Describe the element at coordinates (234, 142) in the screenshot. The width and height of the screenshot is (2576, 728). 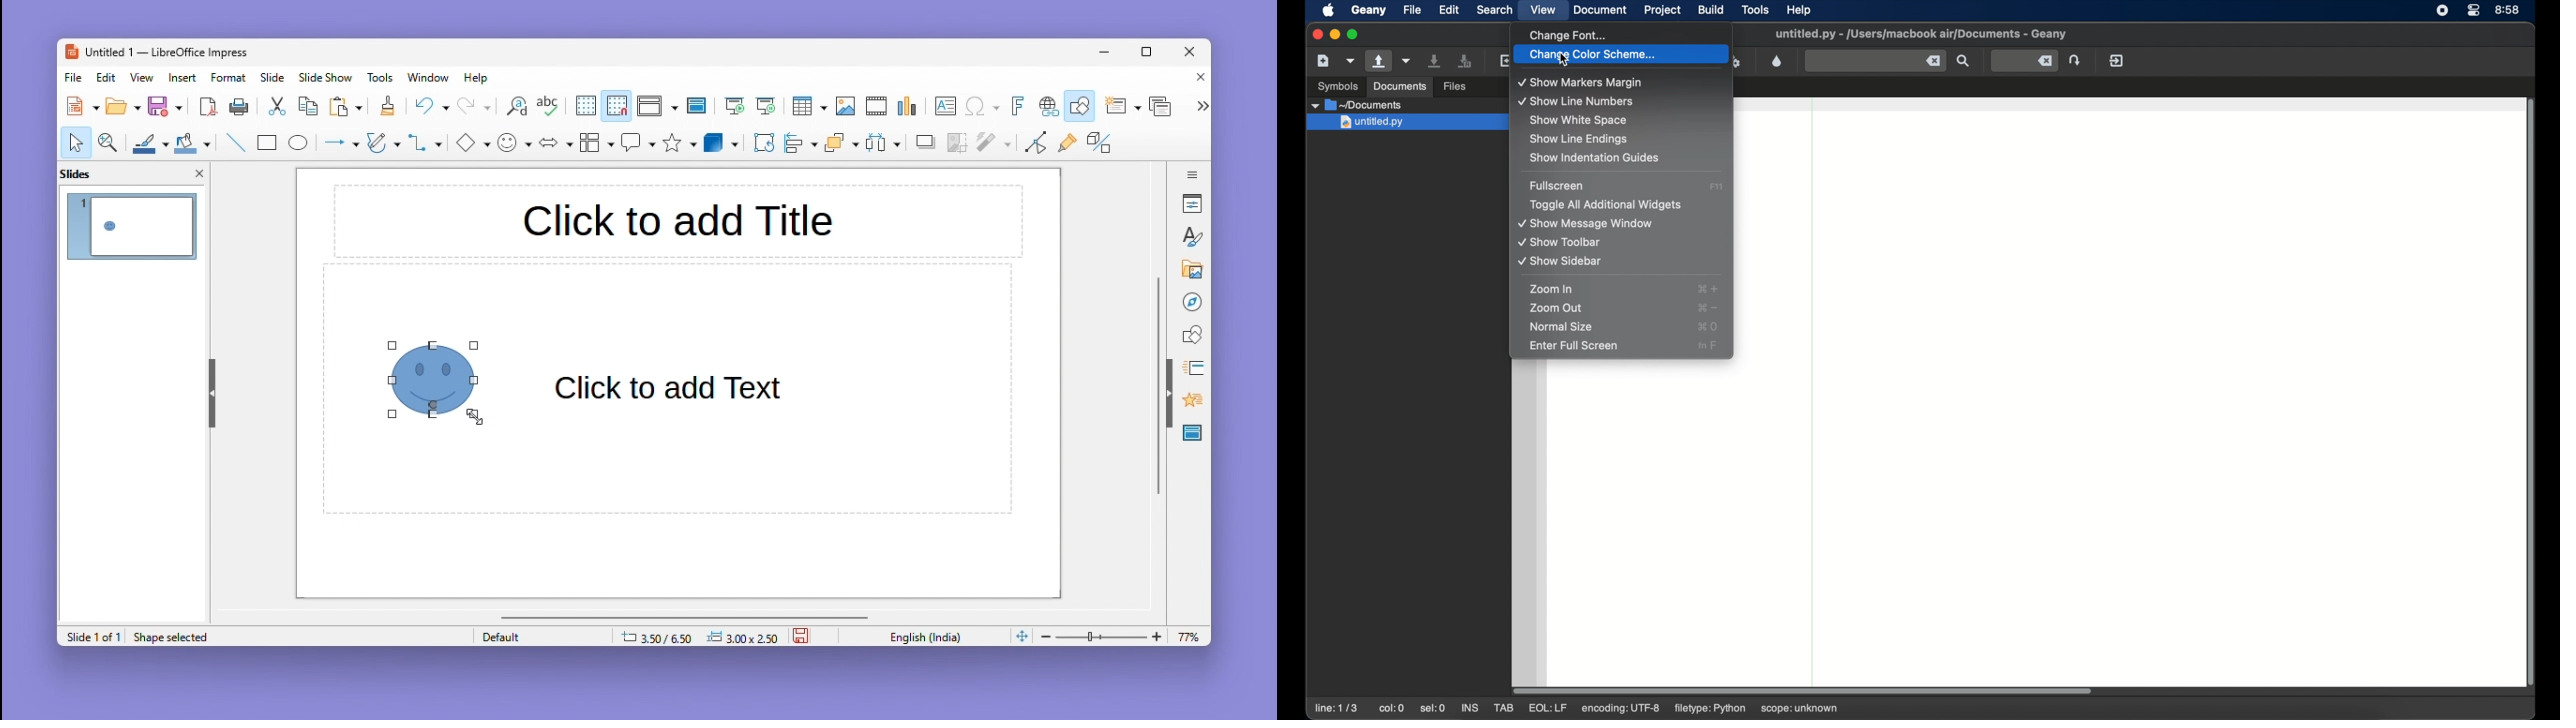
I see `Line` at that location.